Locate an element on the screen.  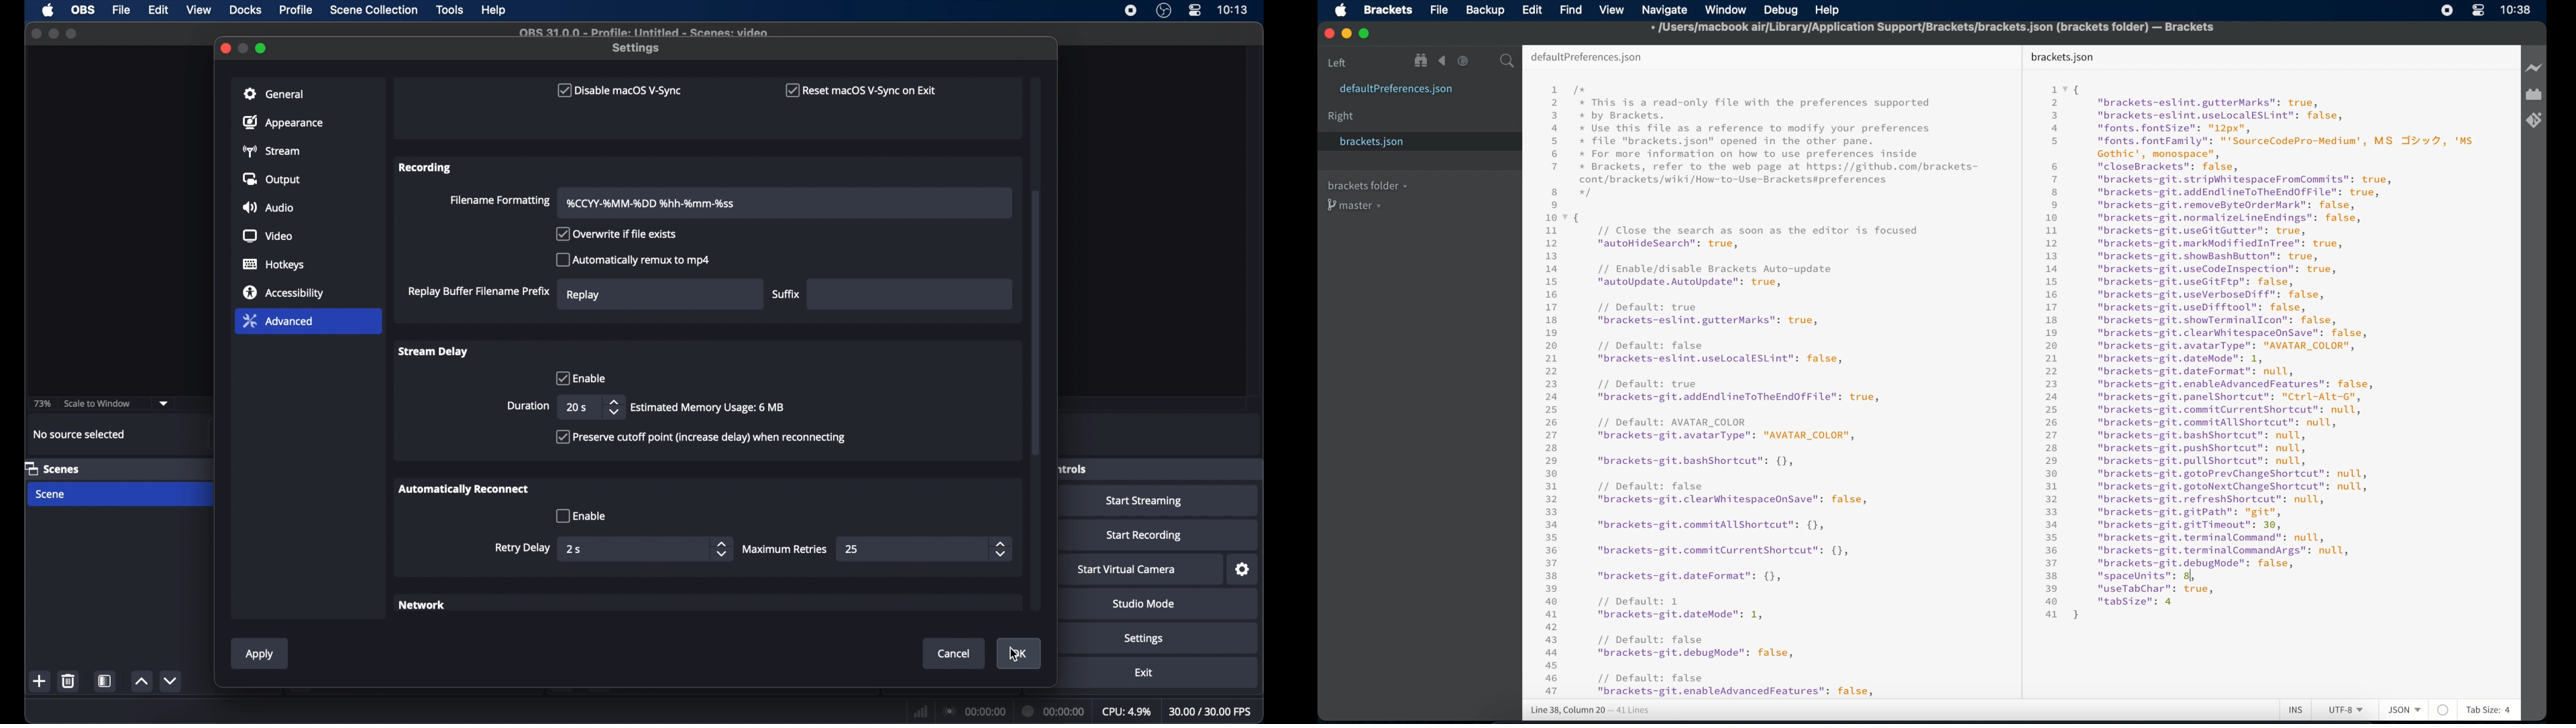
scene collection is located at coordinates (375, 10).